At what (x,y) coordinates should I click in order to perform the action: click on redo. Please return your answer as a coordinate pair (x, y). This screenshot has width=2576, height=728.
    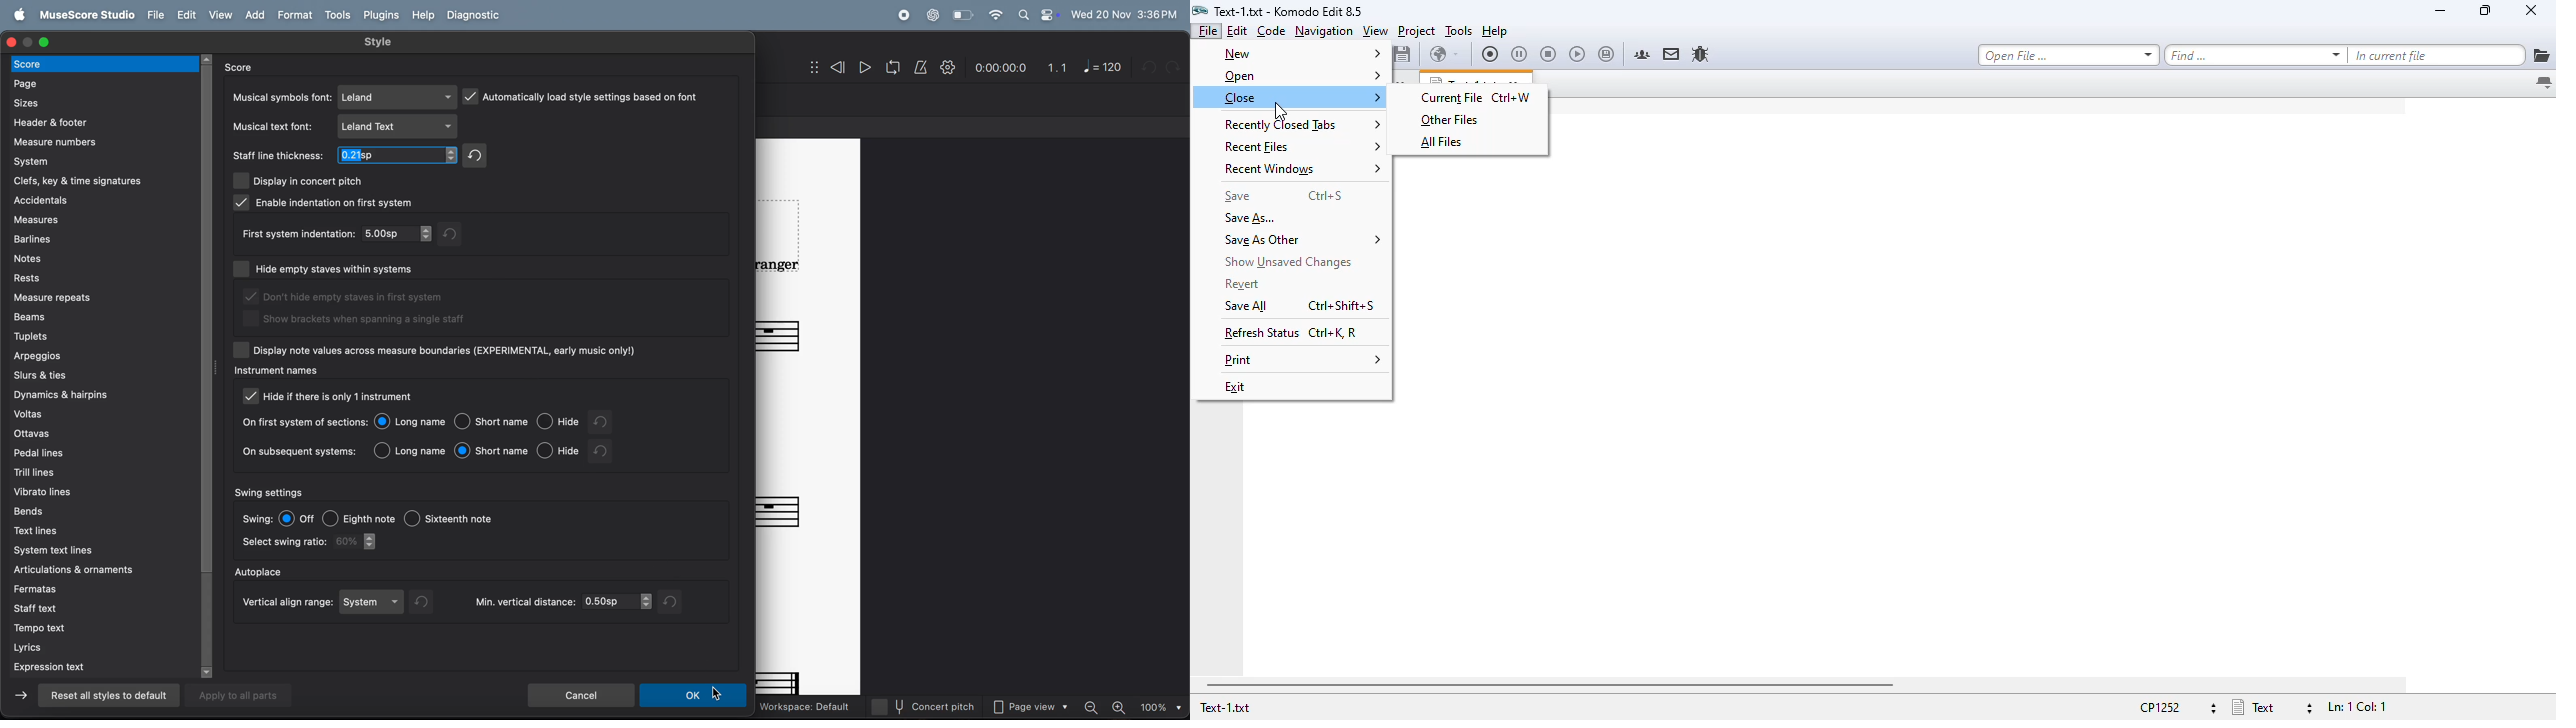
    Looking at the image, I should click on (427, 602).